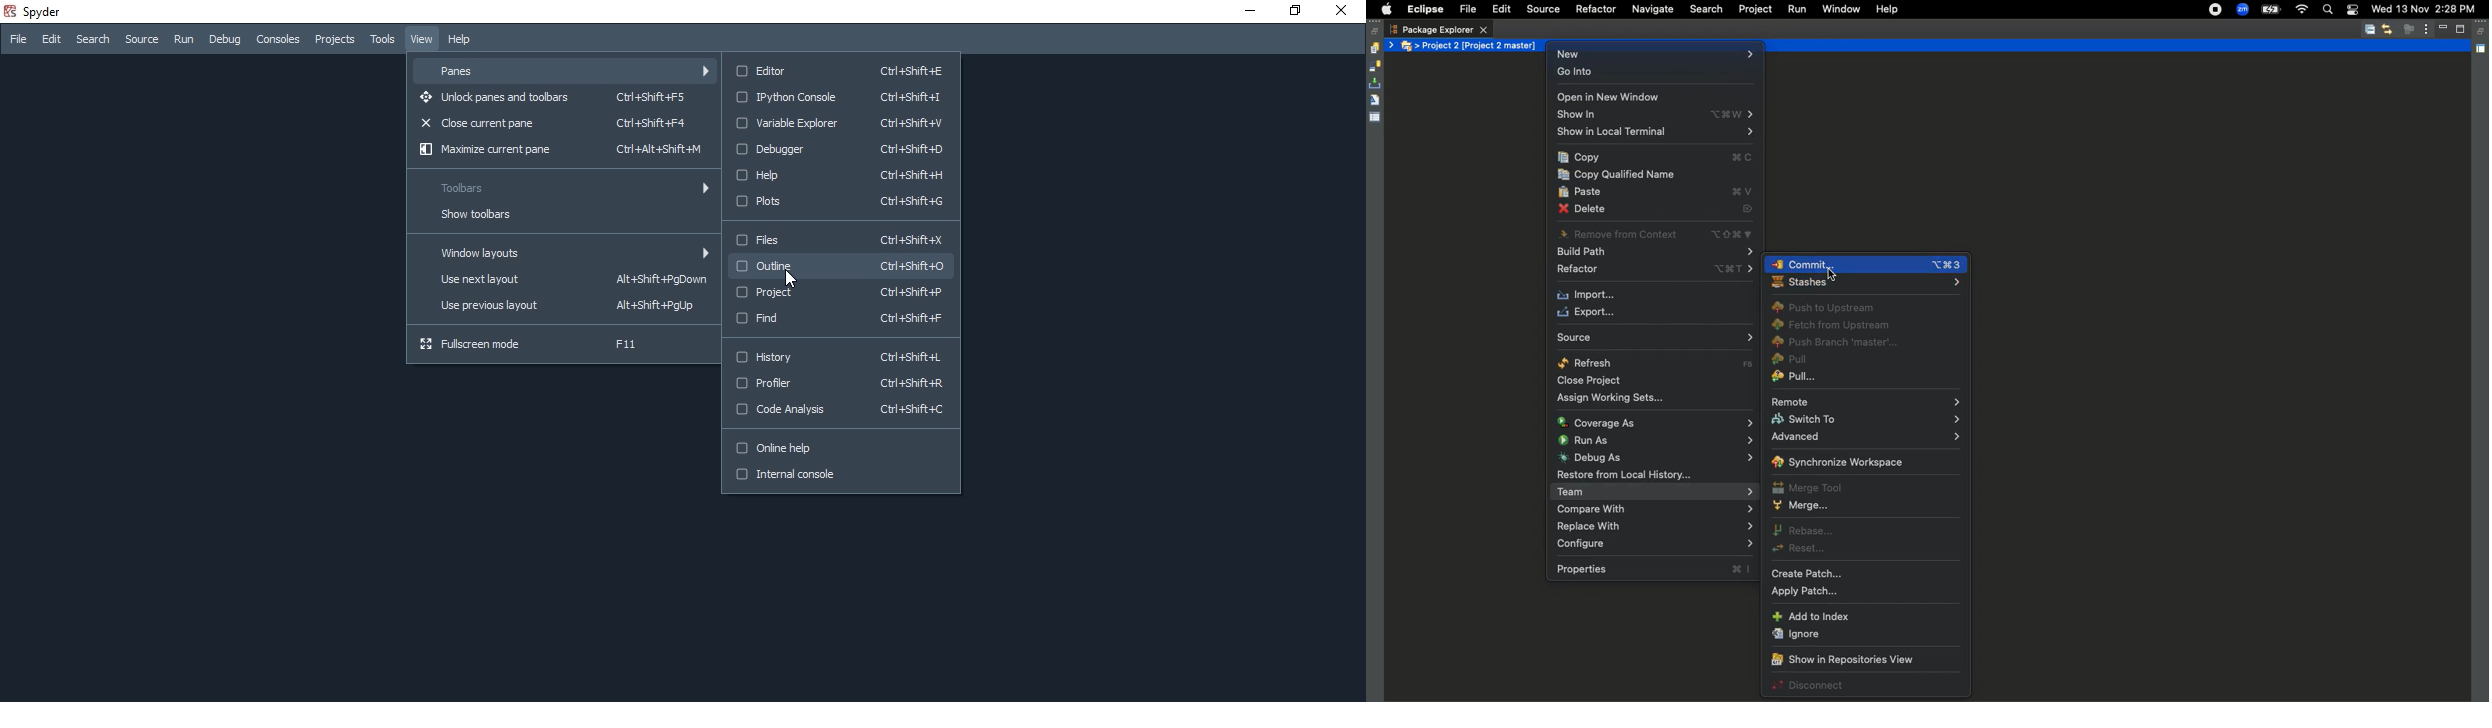 The height and width of the screenshot is (728, 2492). I want to click on Debug, so click(225, 40).